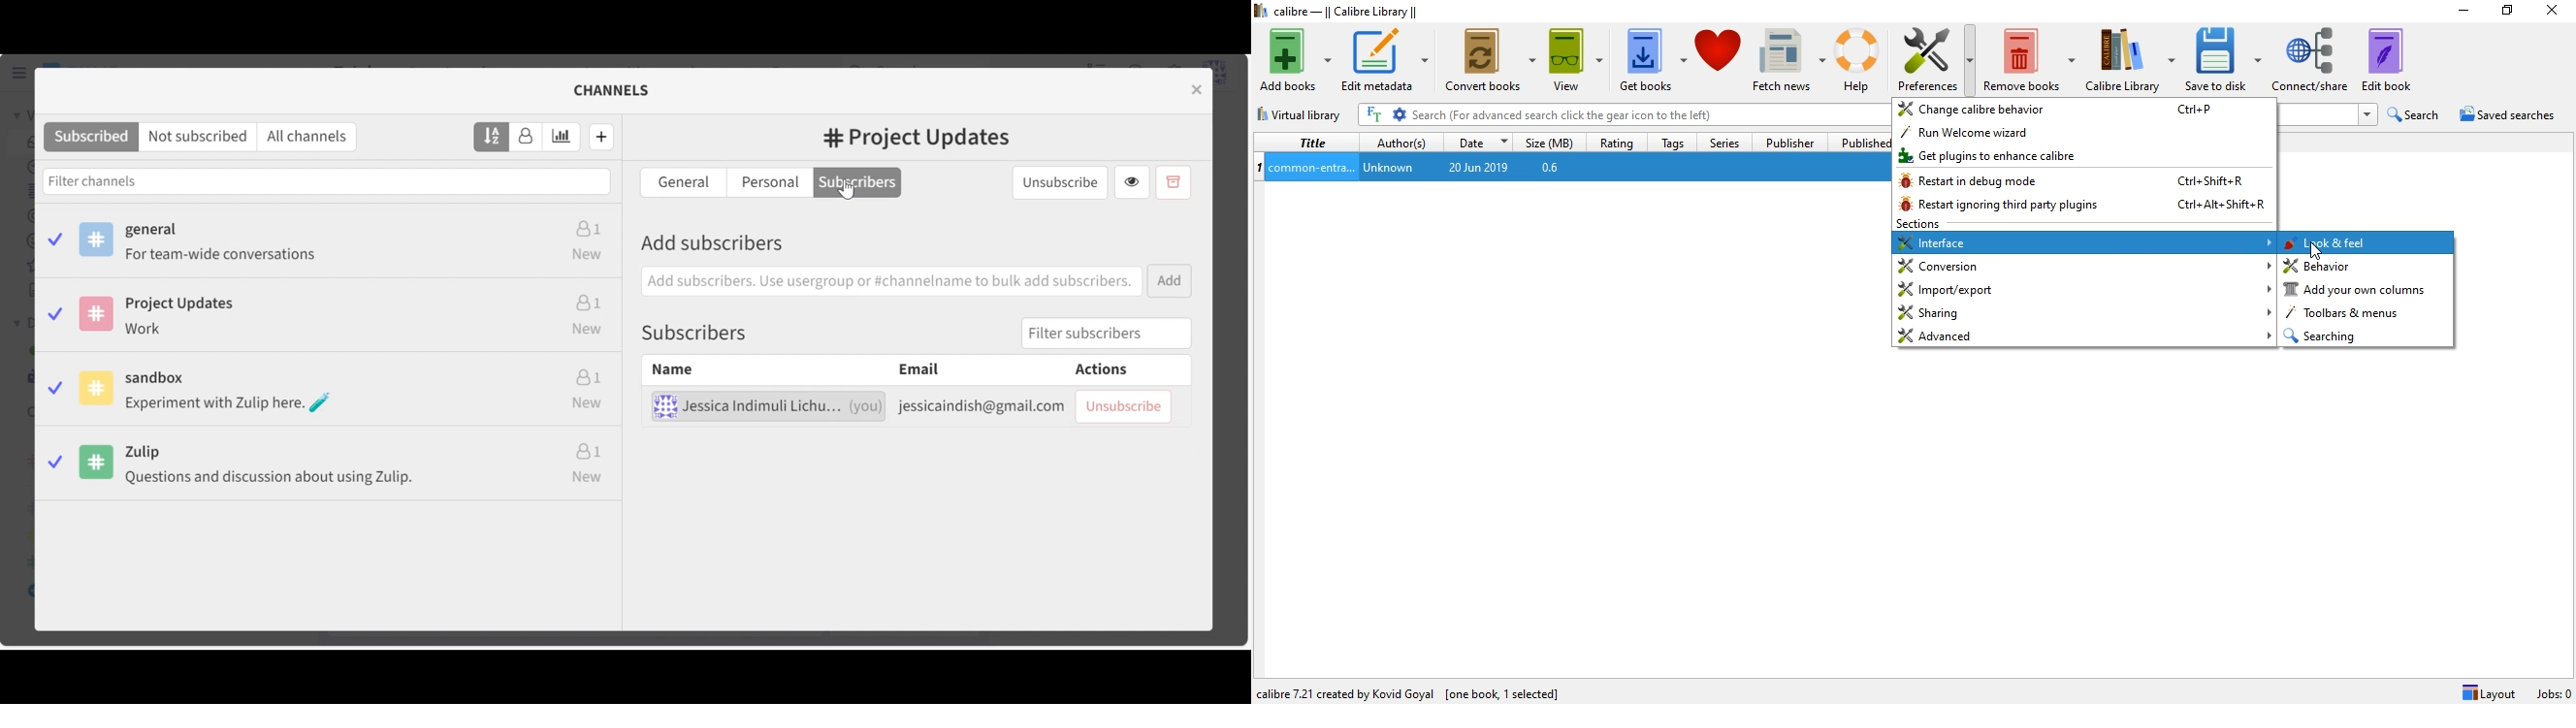 The height and width of the screenshot is (728, 2576). Describe the element at coordinates (769, 182) in the screenshot. I see `Personal` at that location.